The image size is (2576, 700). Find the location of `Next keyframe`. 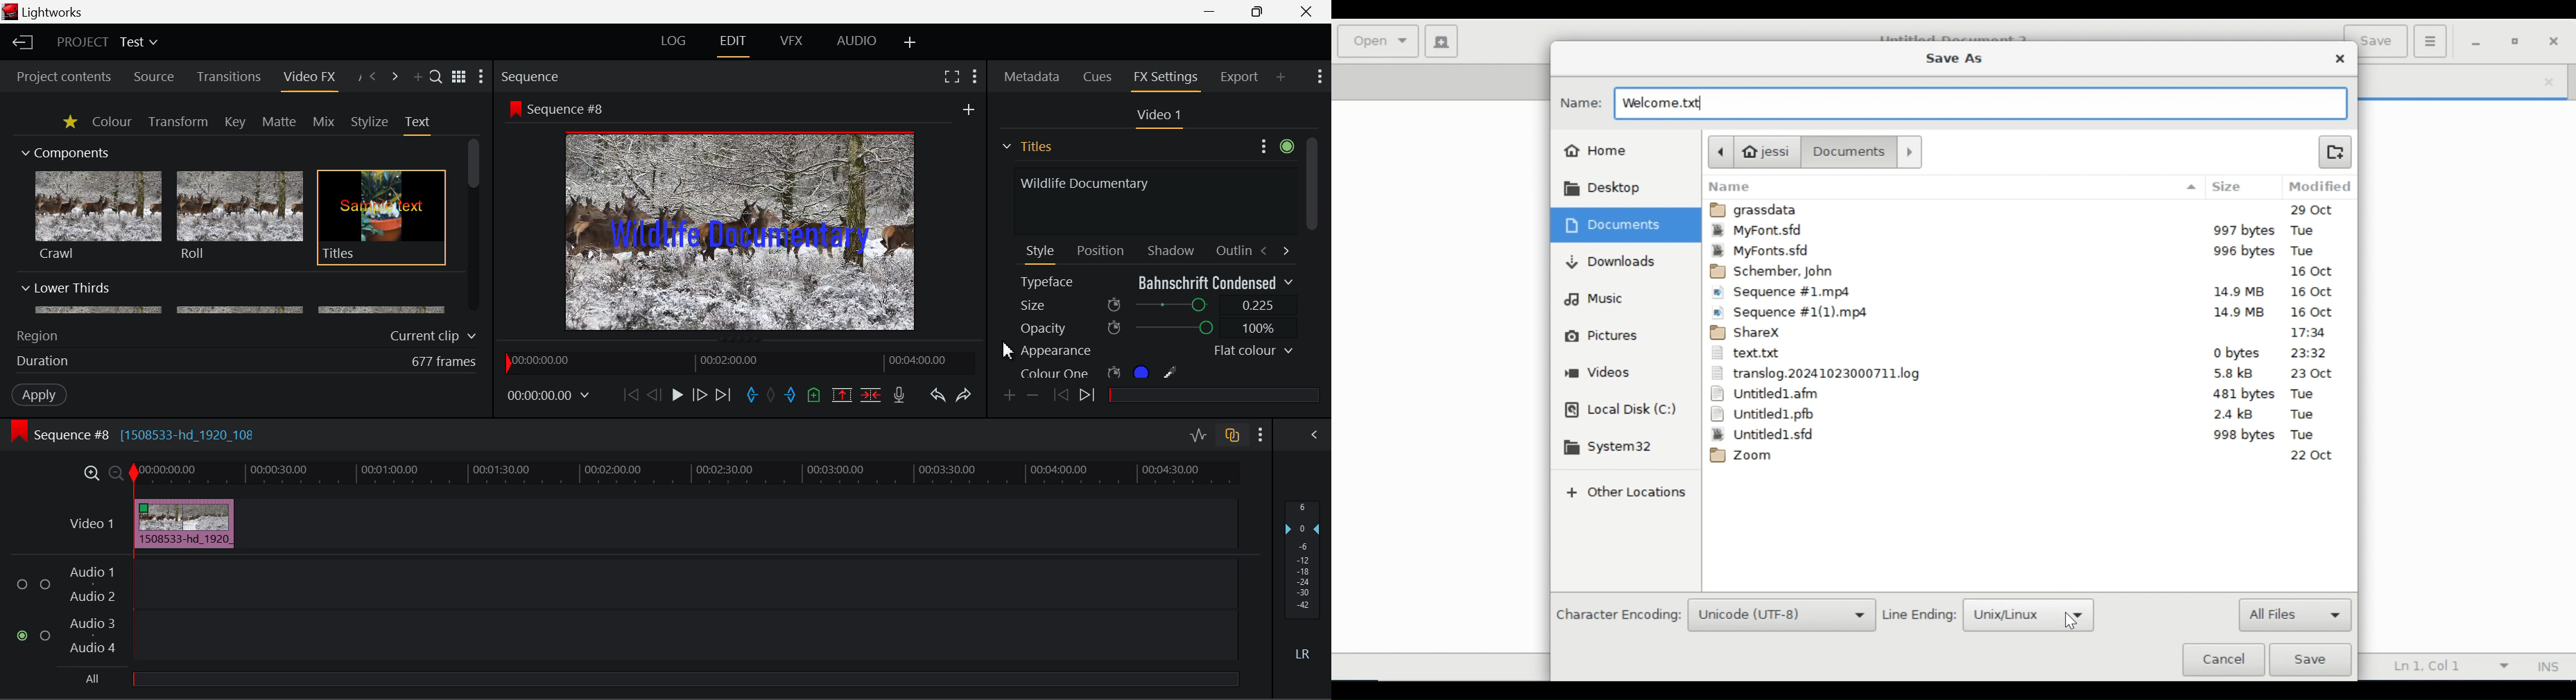

Next keyframe is located at coordinates (1089, 397).